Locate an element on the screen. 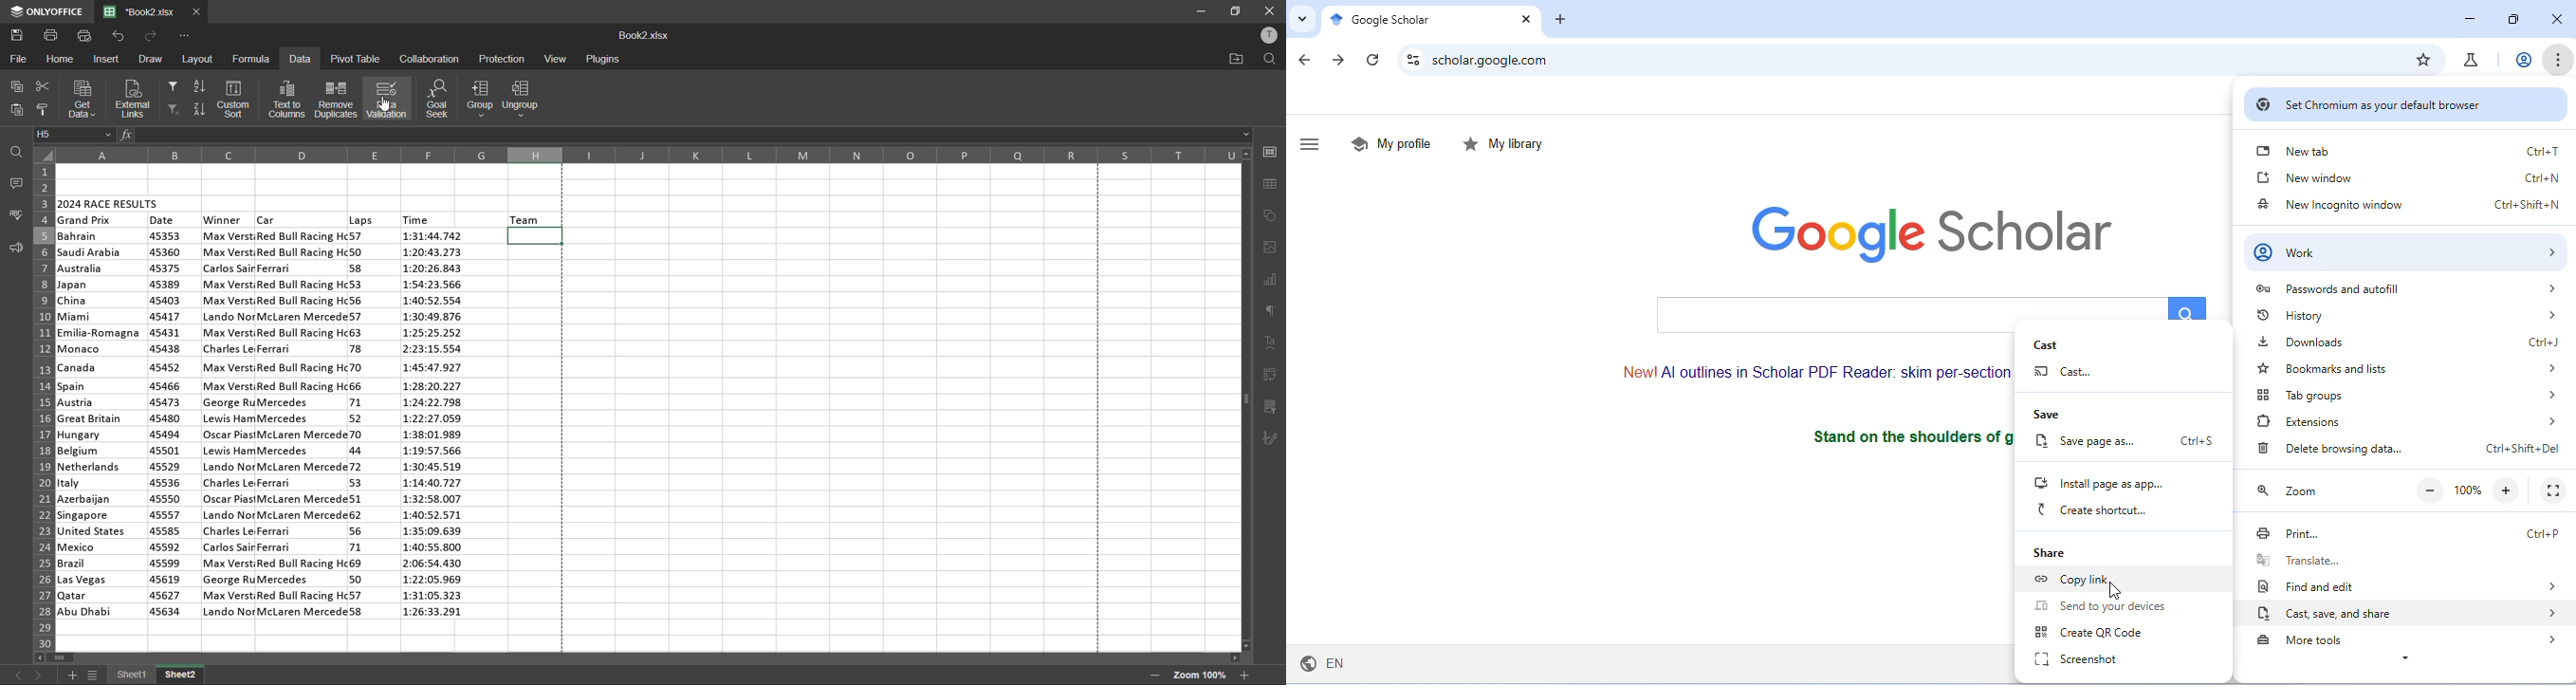  my profile is located at coordinates (1391, 142).